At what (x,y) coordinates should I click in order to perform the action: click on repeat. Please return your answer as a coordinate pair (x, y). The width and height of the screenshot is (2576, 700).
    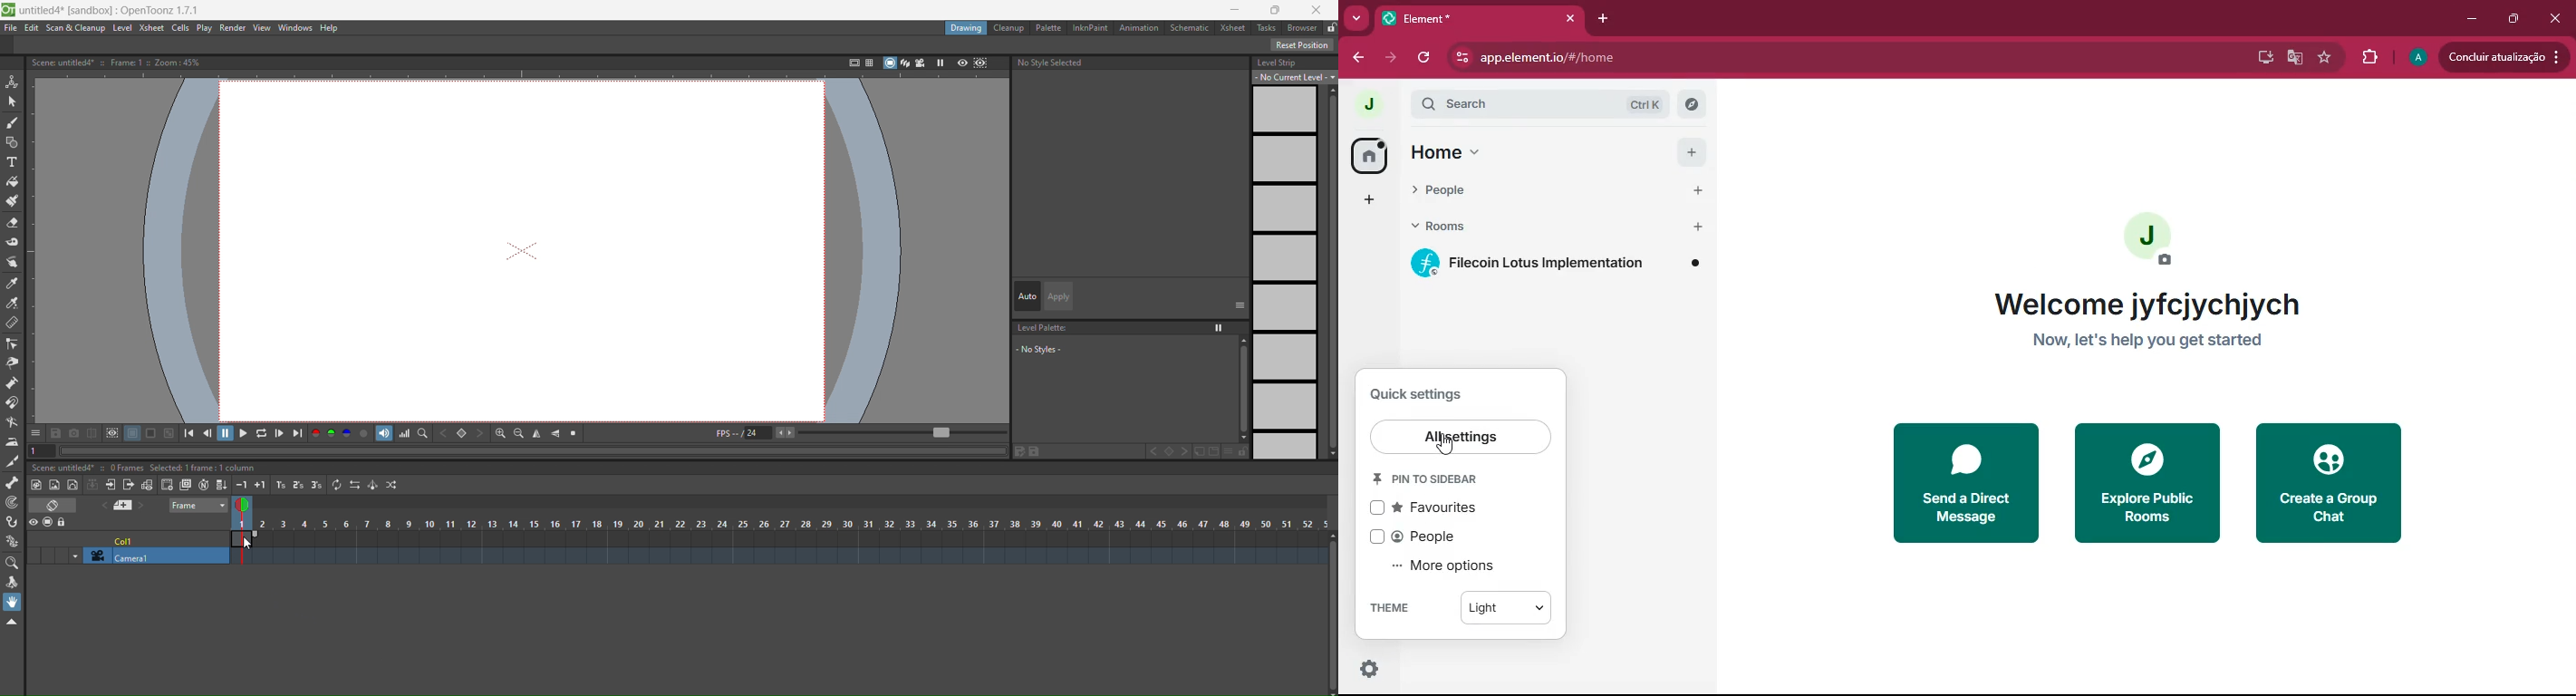
    Looking at the image, I should click on (337, 484).